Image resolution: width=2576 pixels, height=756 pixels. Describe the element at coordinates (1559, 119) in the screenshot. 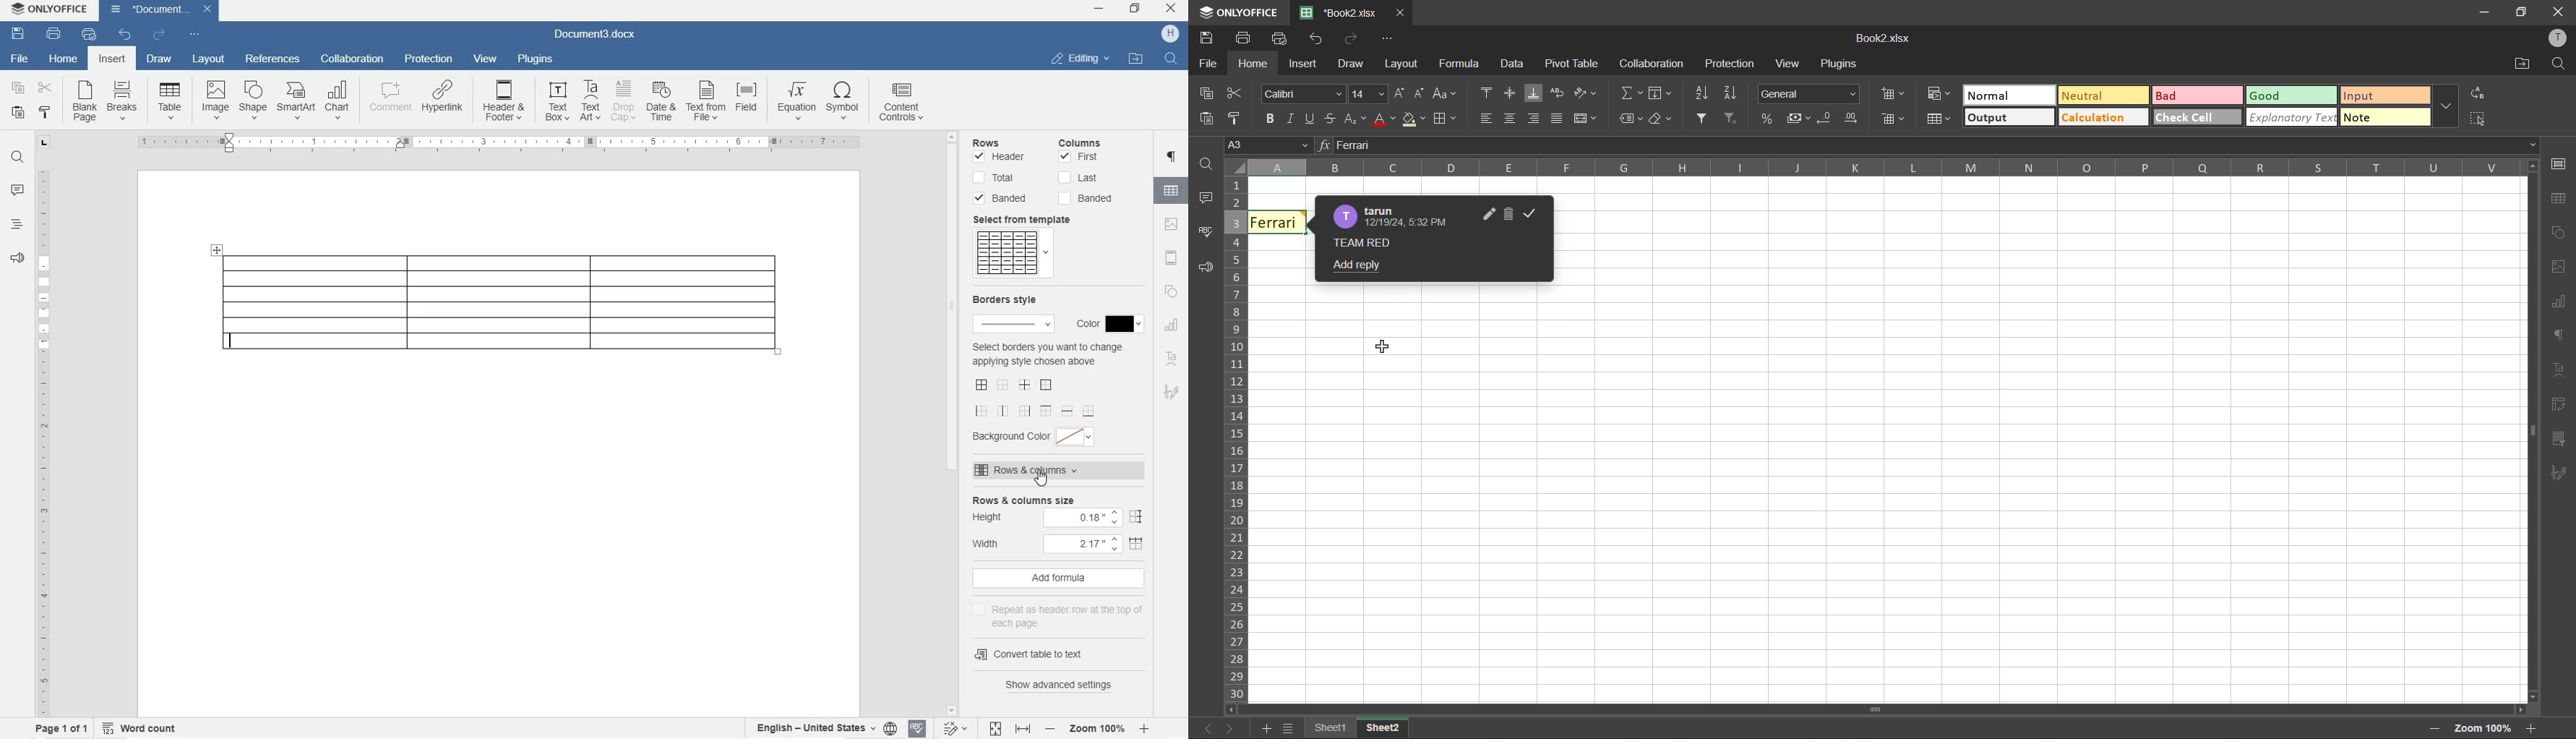

I see `justified` at that location.